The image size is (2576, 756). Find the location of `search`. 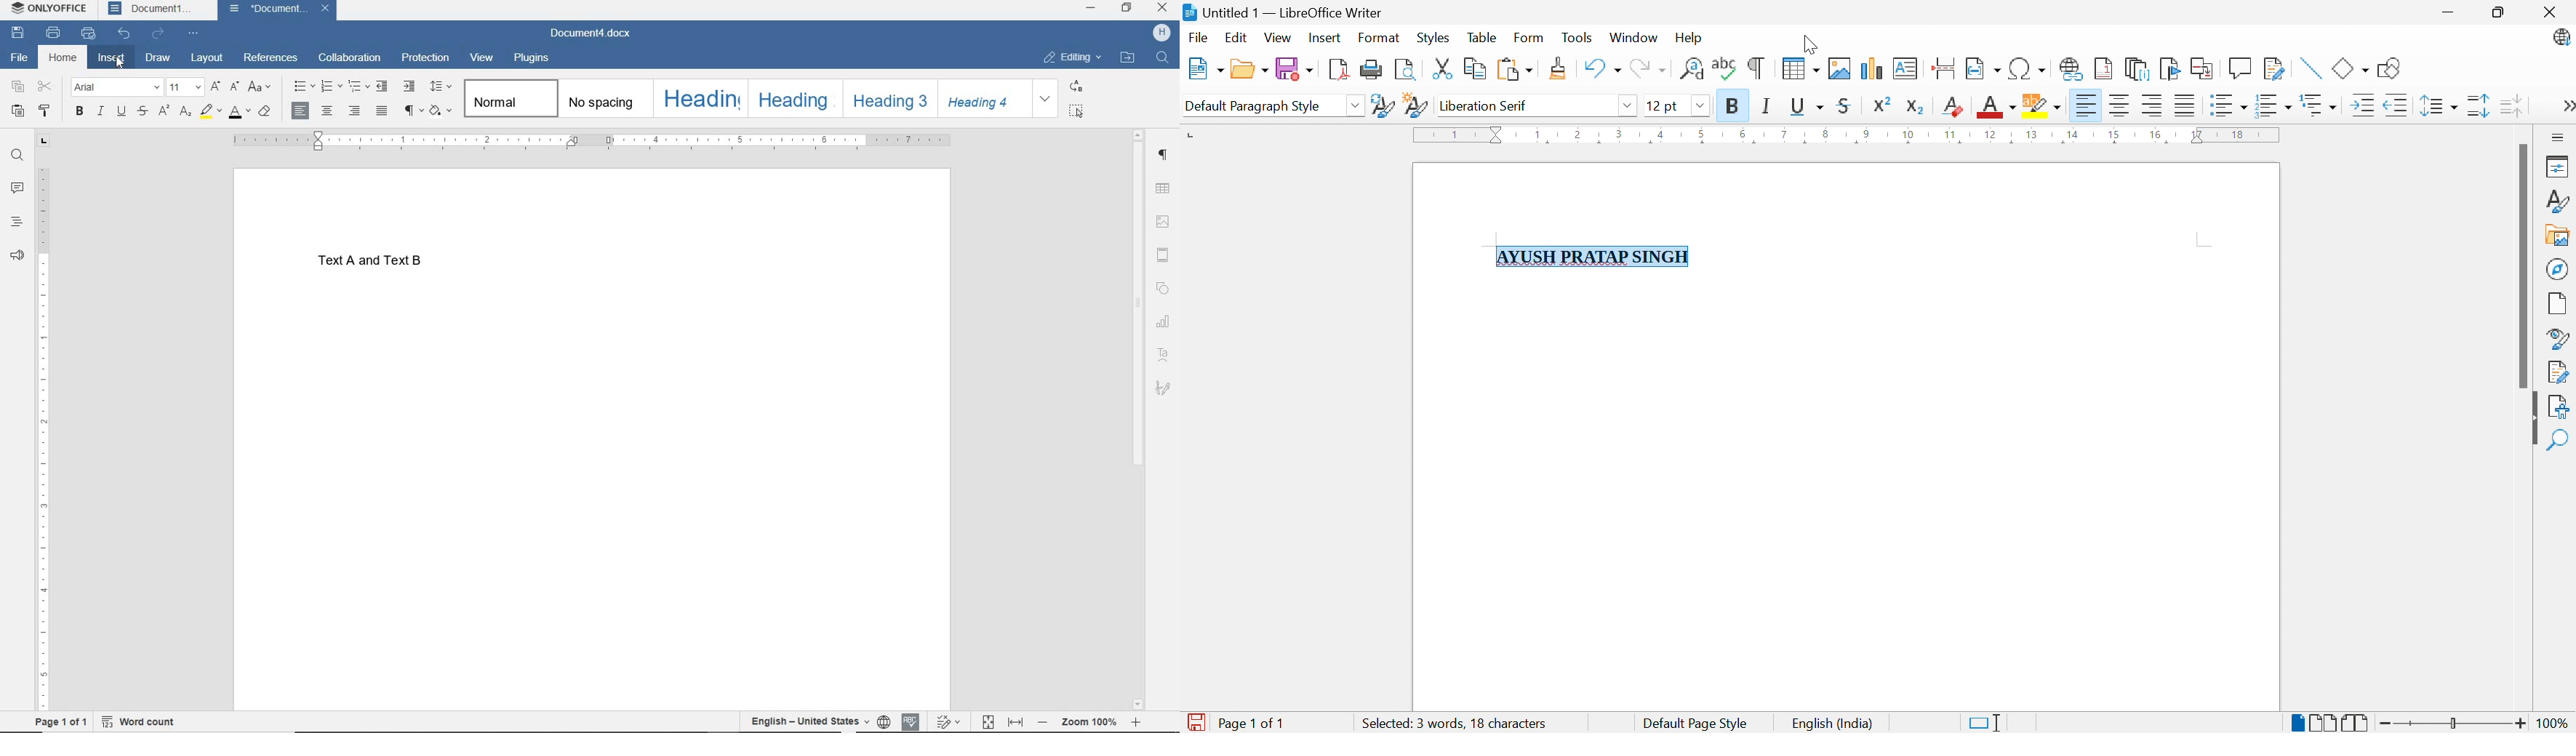

search is located at coordinates (1160, 59).